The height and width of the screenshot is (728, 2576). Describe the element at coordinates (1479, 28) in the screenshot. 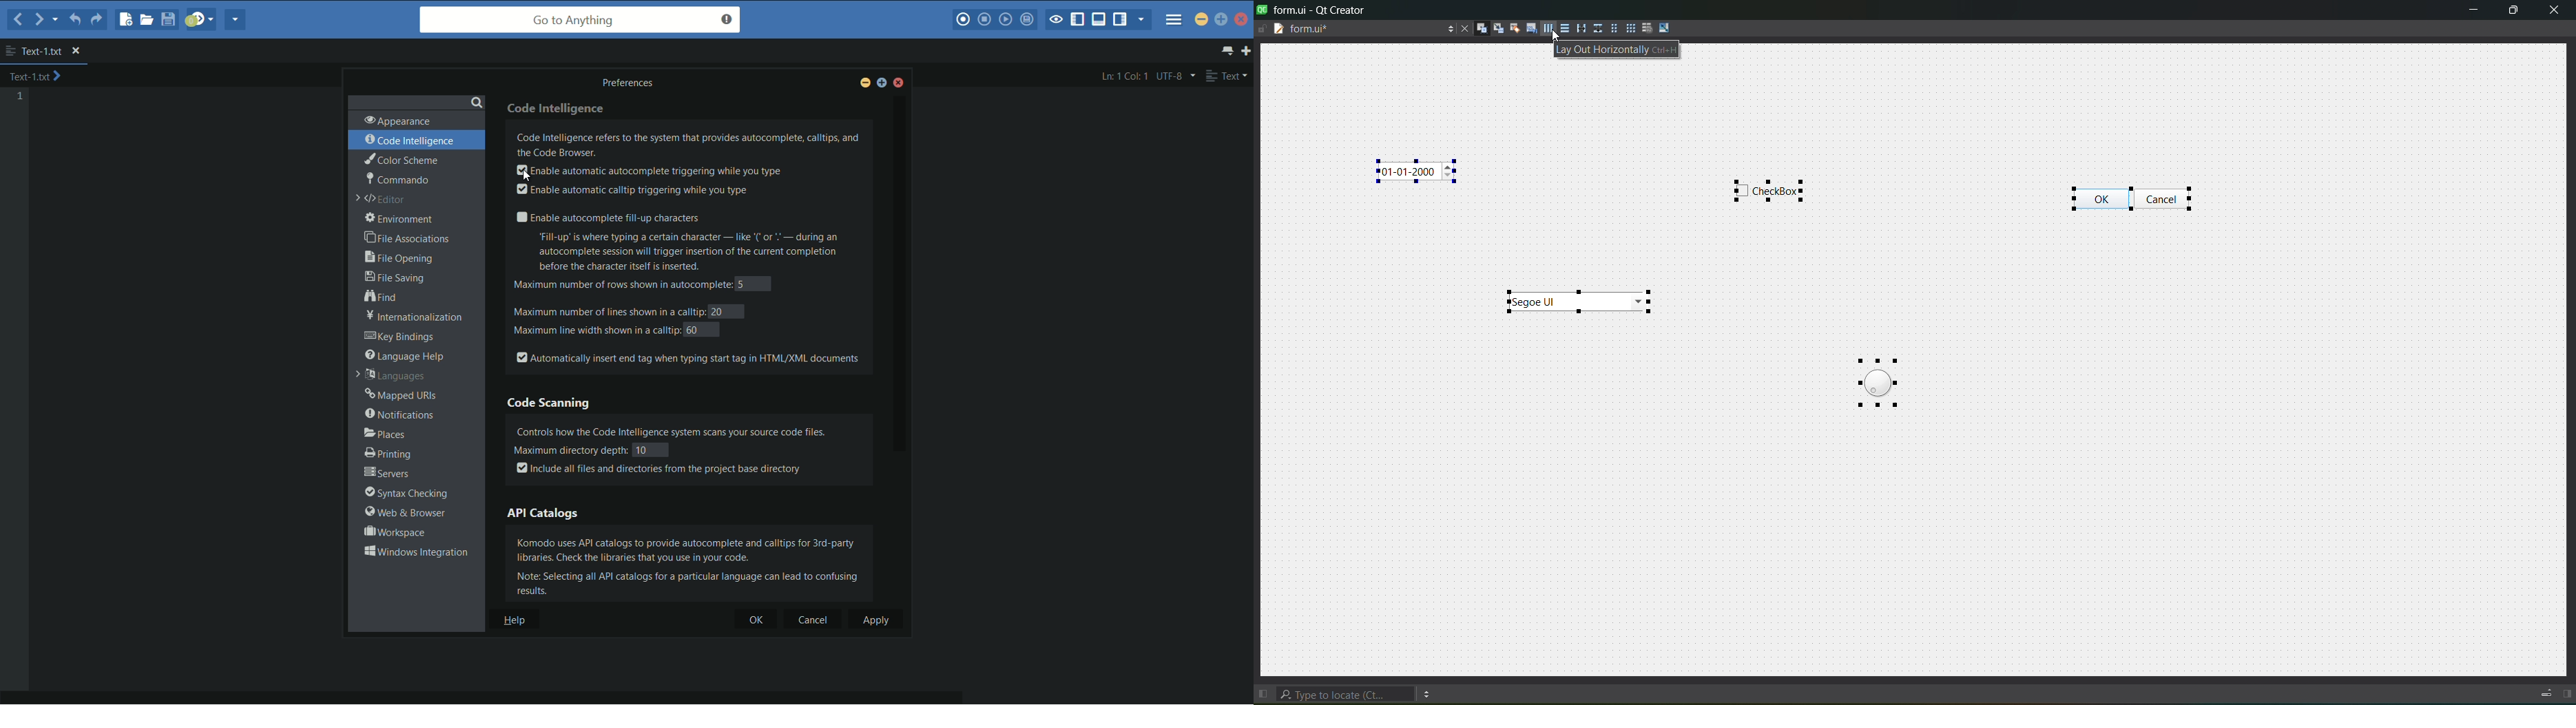

I see `widgets` at that location.